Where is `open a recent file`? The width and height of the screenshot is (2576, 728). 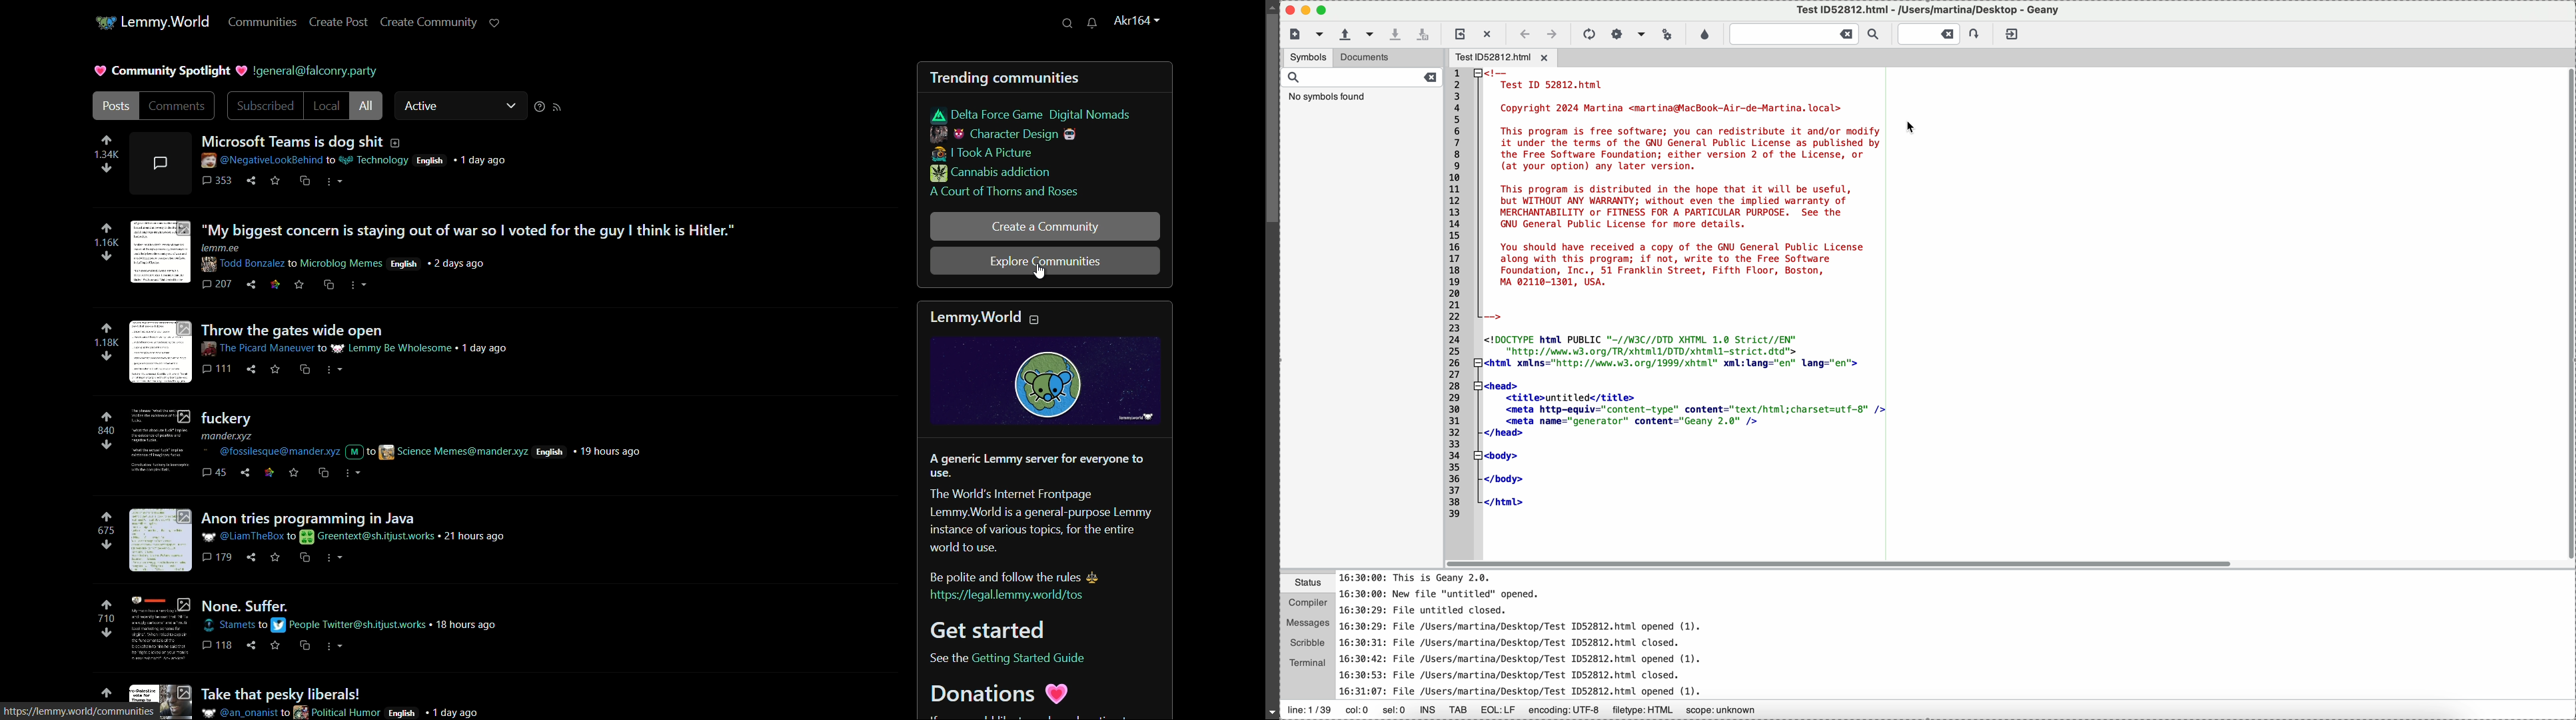 open a recent file is located at coordinates (1376, 35).